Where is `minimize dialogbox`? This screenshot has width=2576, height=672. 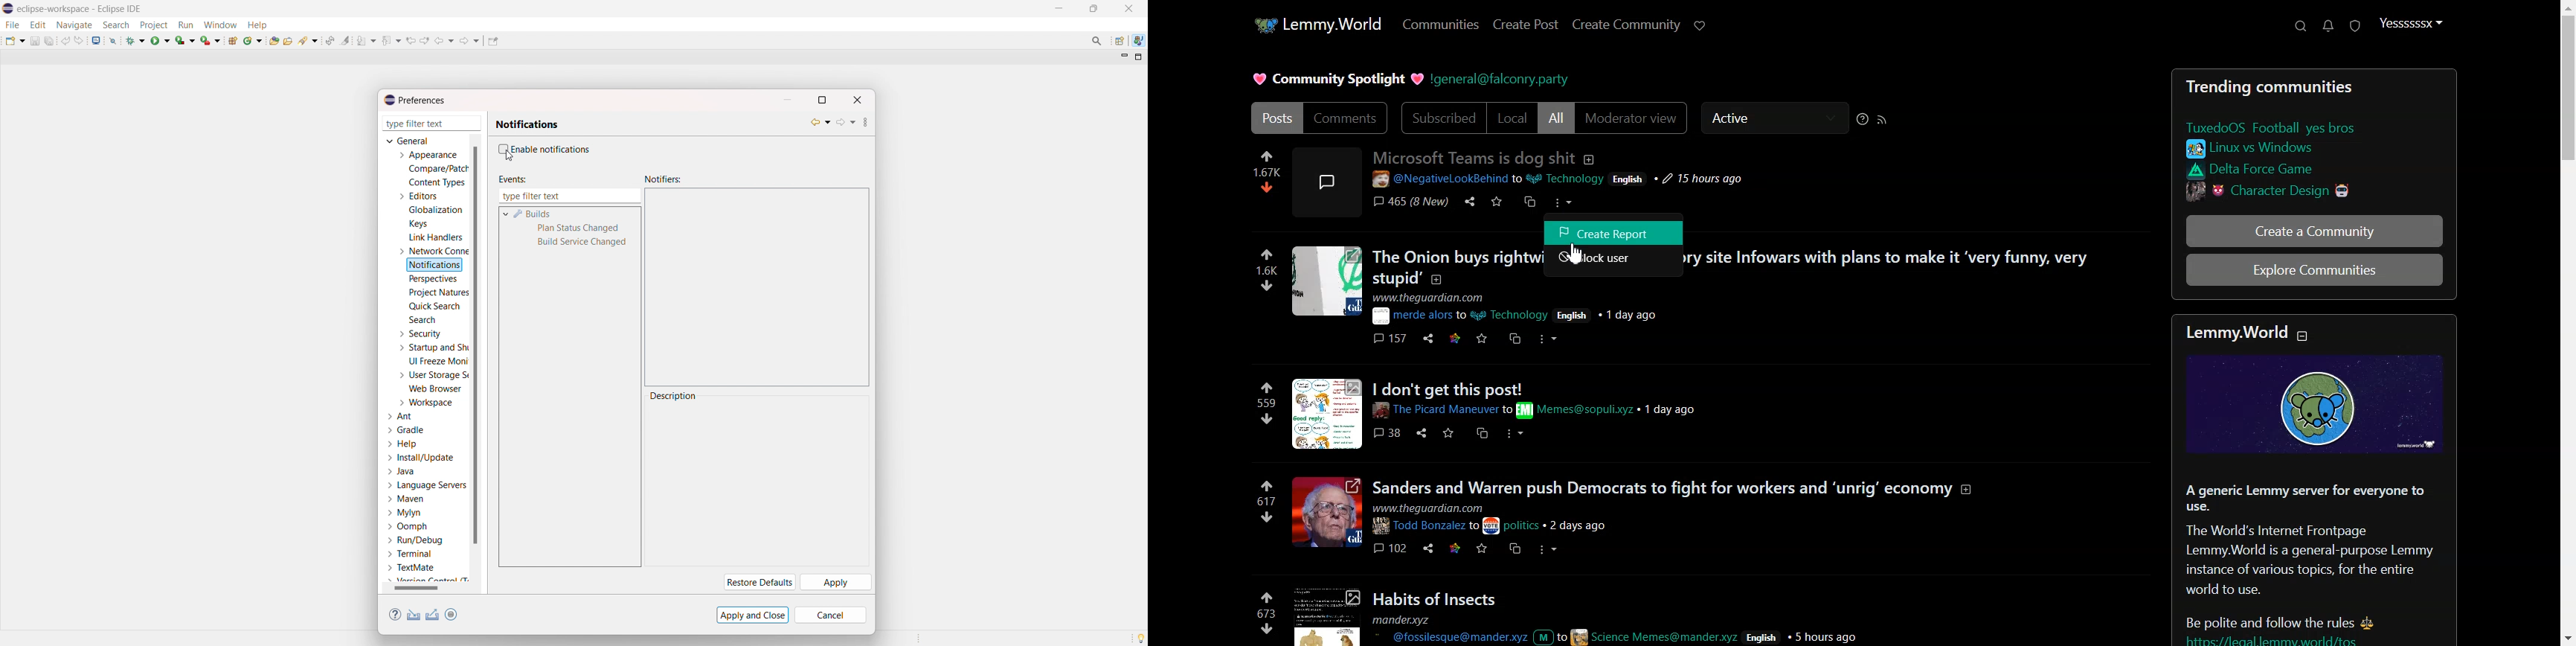 minimize dialogbox is located at coordinates (787, 100).